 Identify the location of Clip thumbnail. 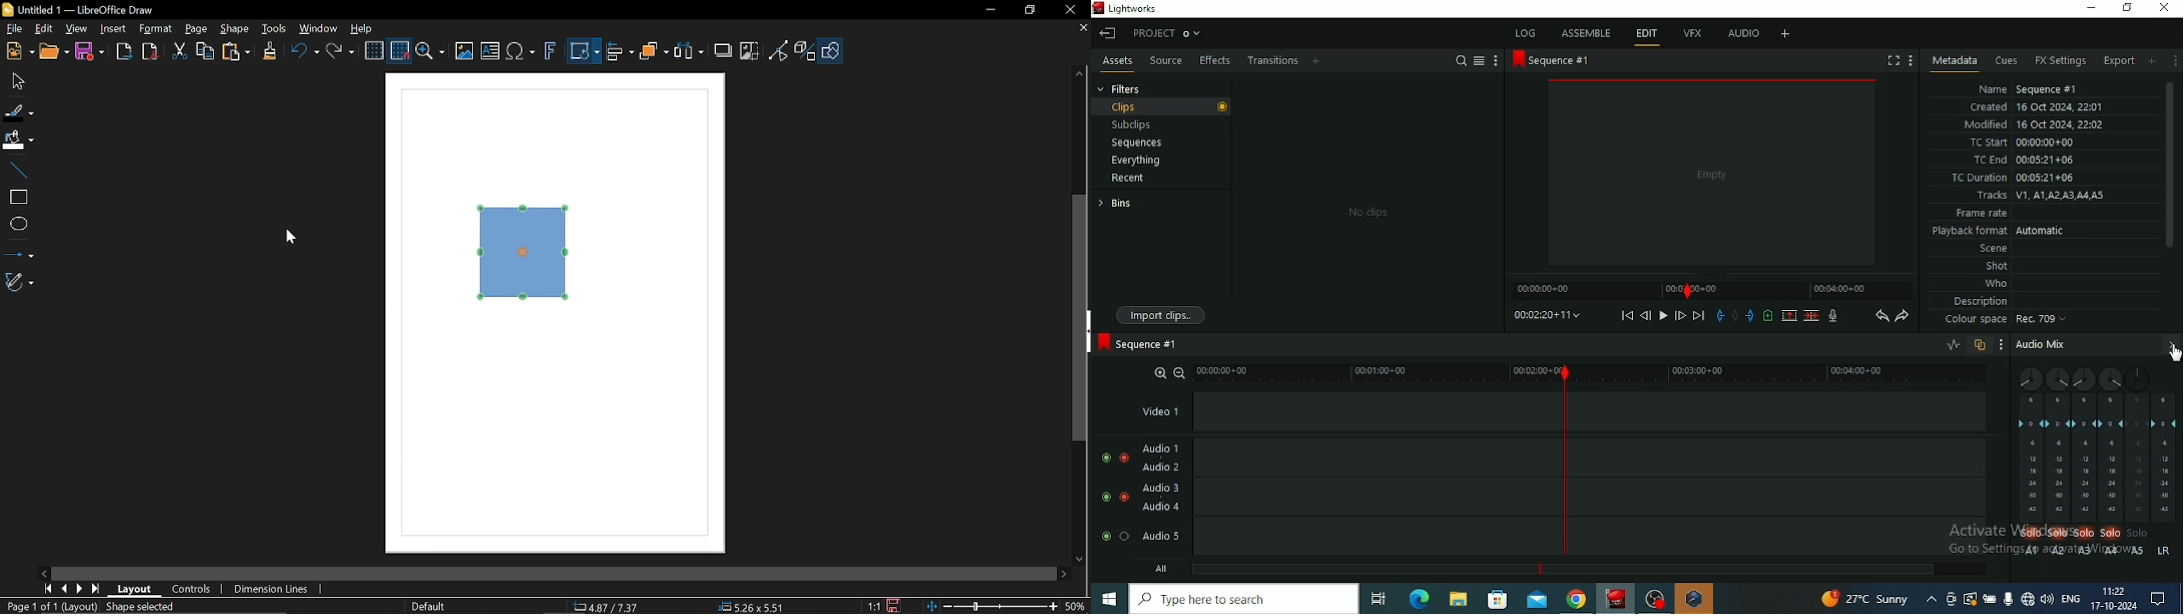
(1367, 204).